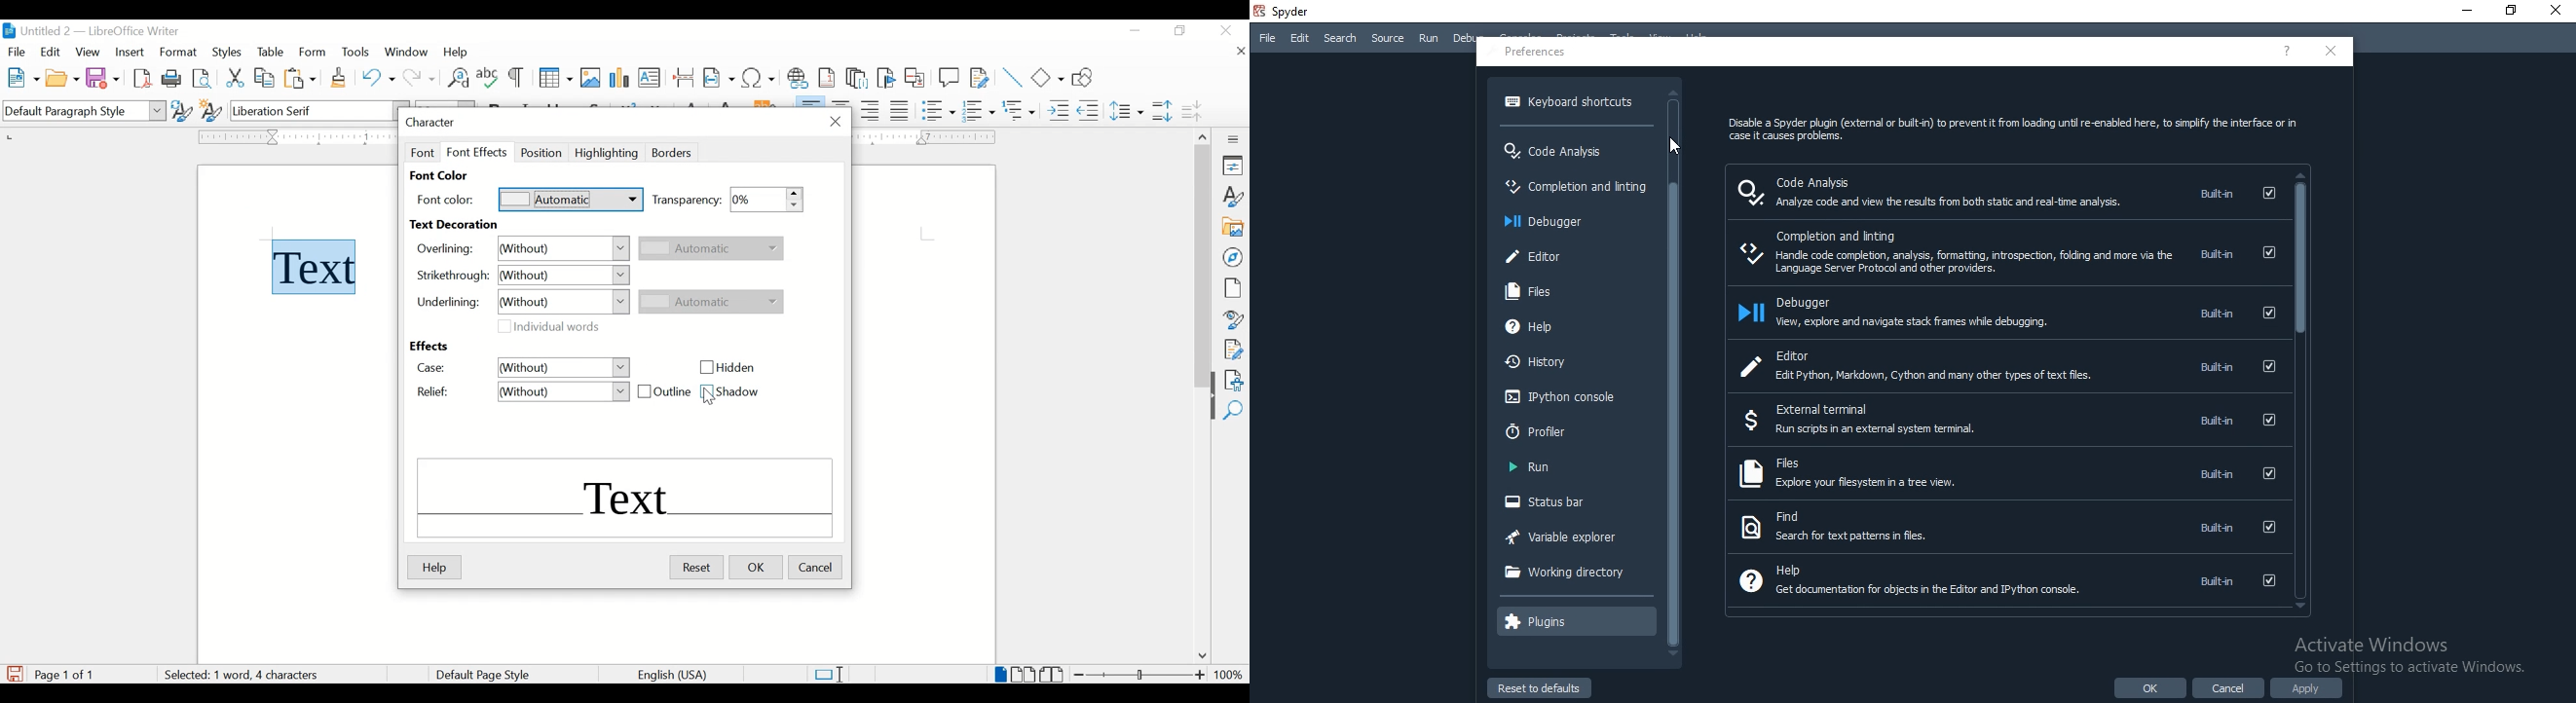  Describe the element at coordinates (1469, 39) in the screenshot. I see `Debug` at that location.